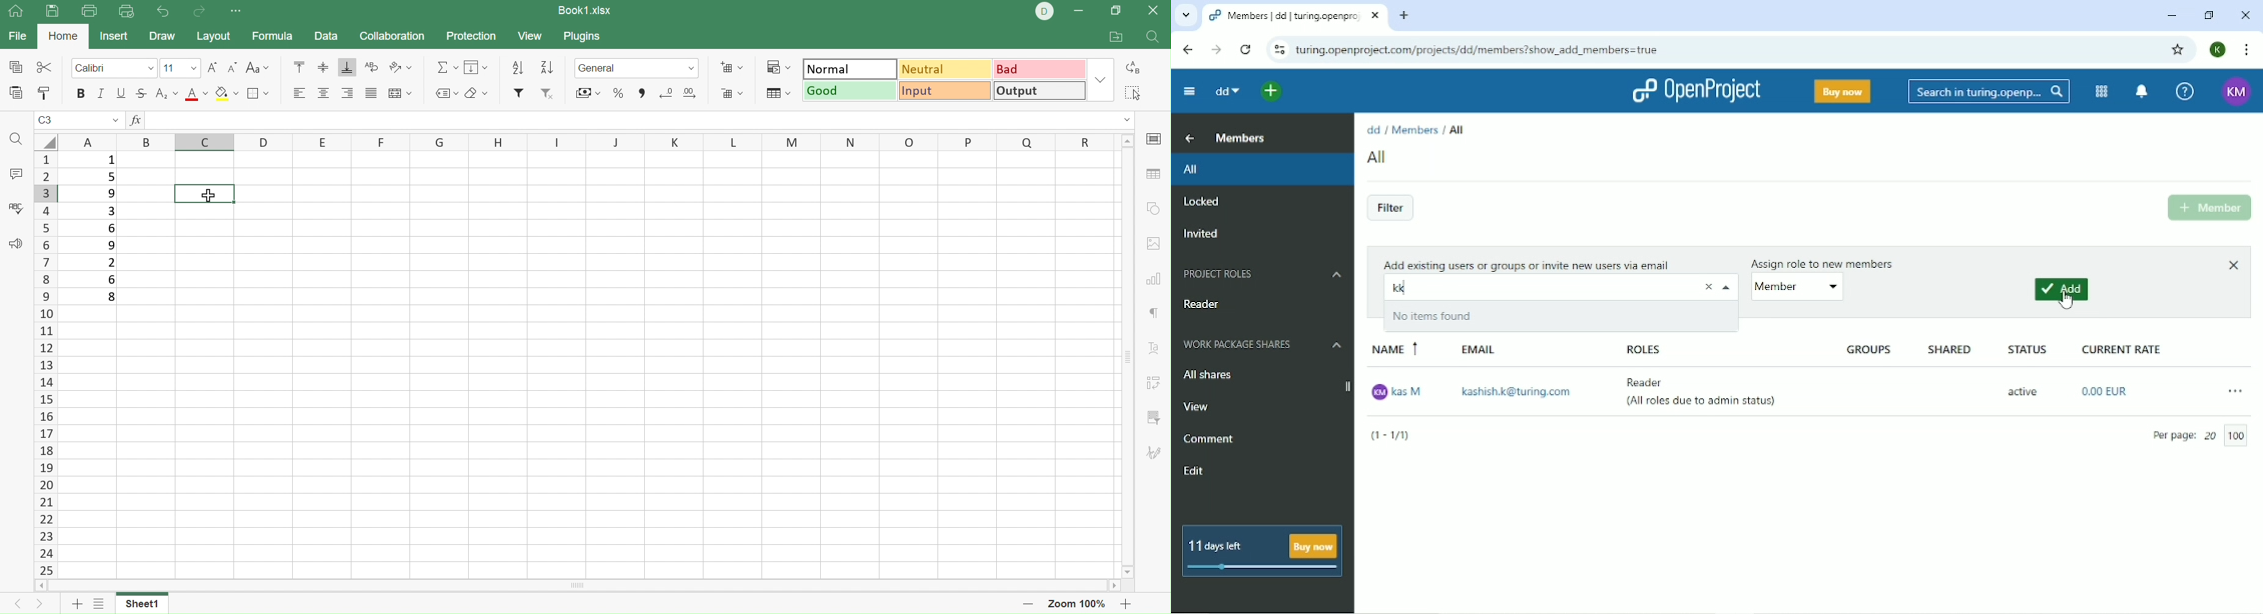  Describe the element at coordinates (1402, 286) in the screenshot. I see `kk` at that location.